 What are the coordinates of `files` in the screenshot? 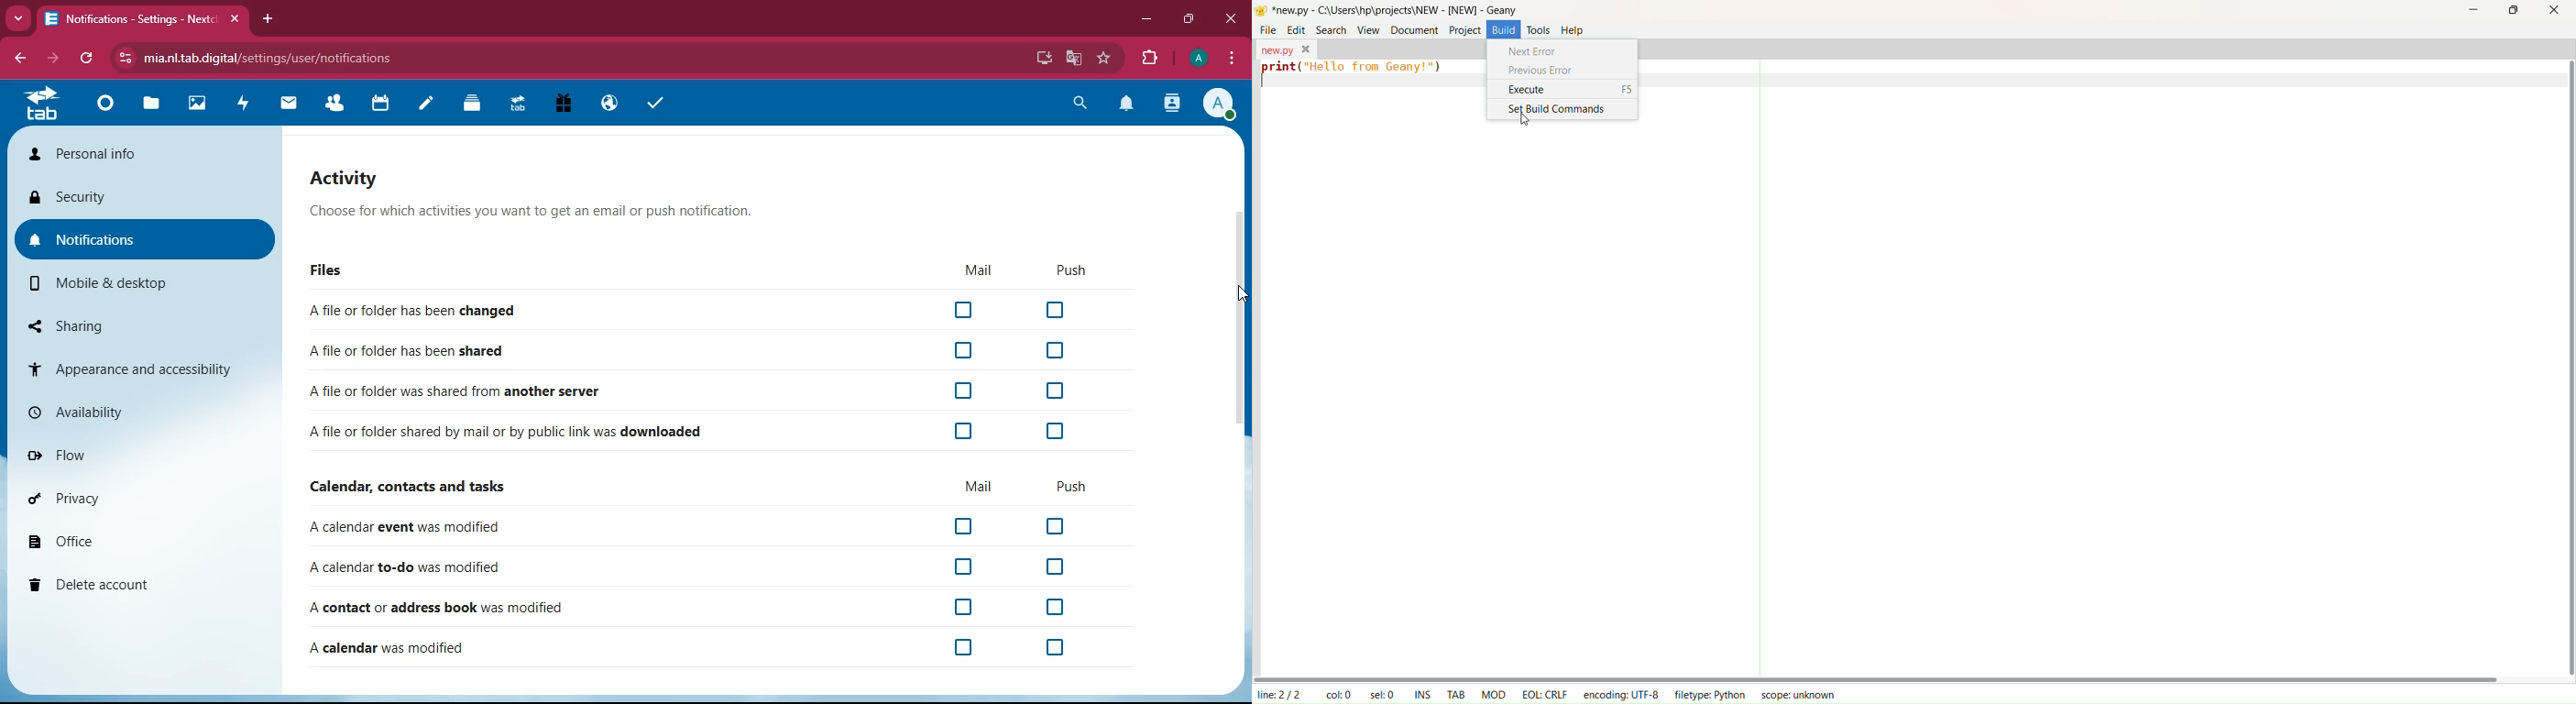 It's located at (153, 104).